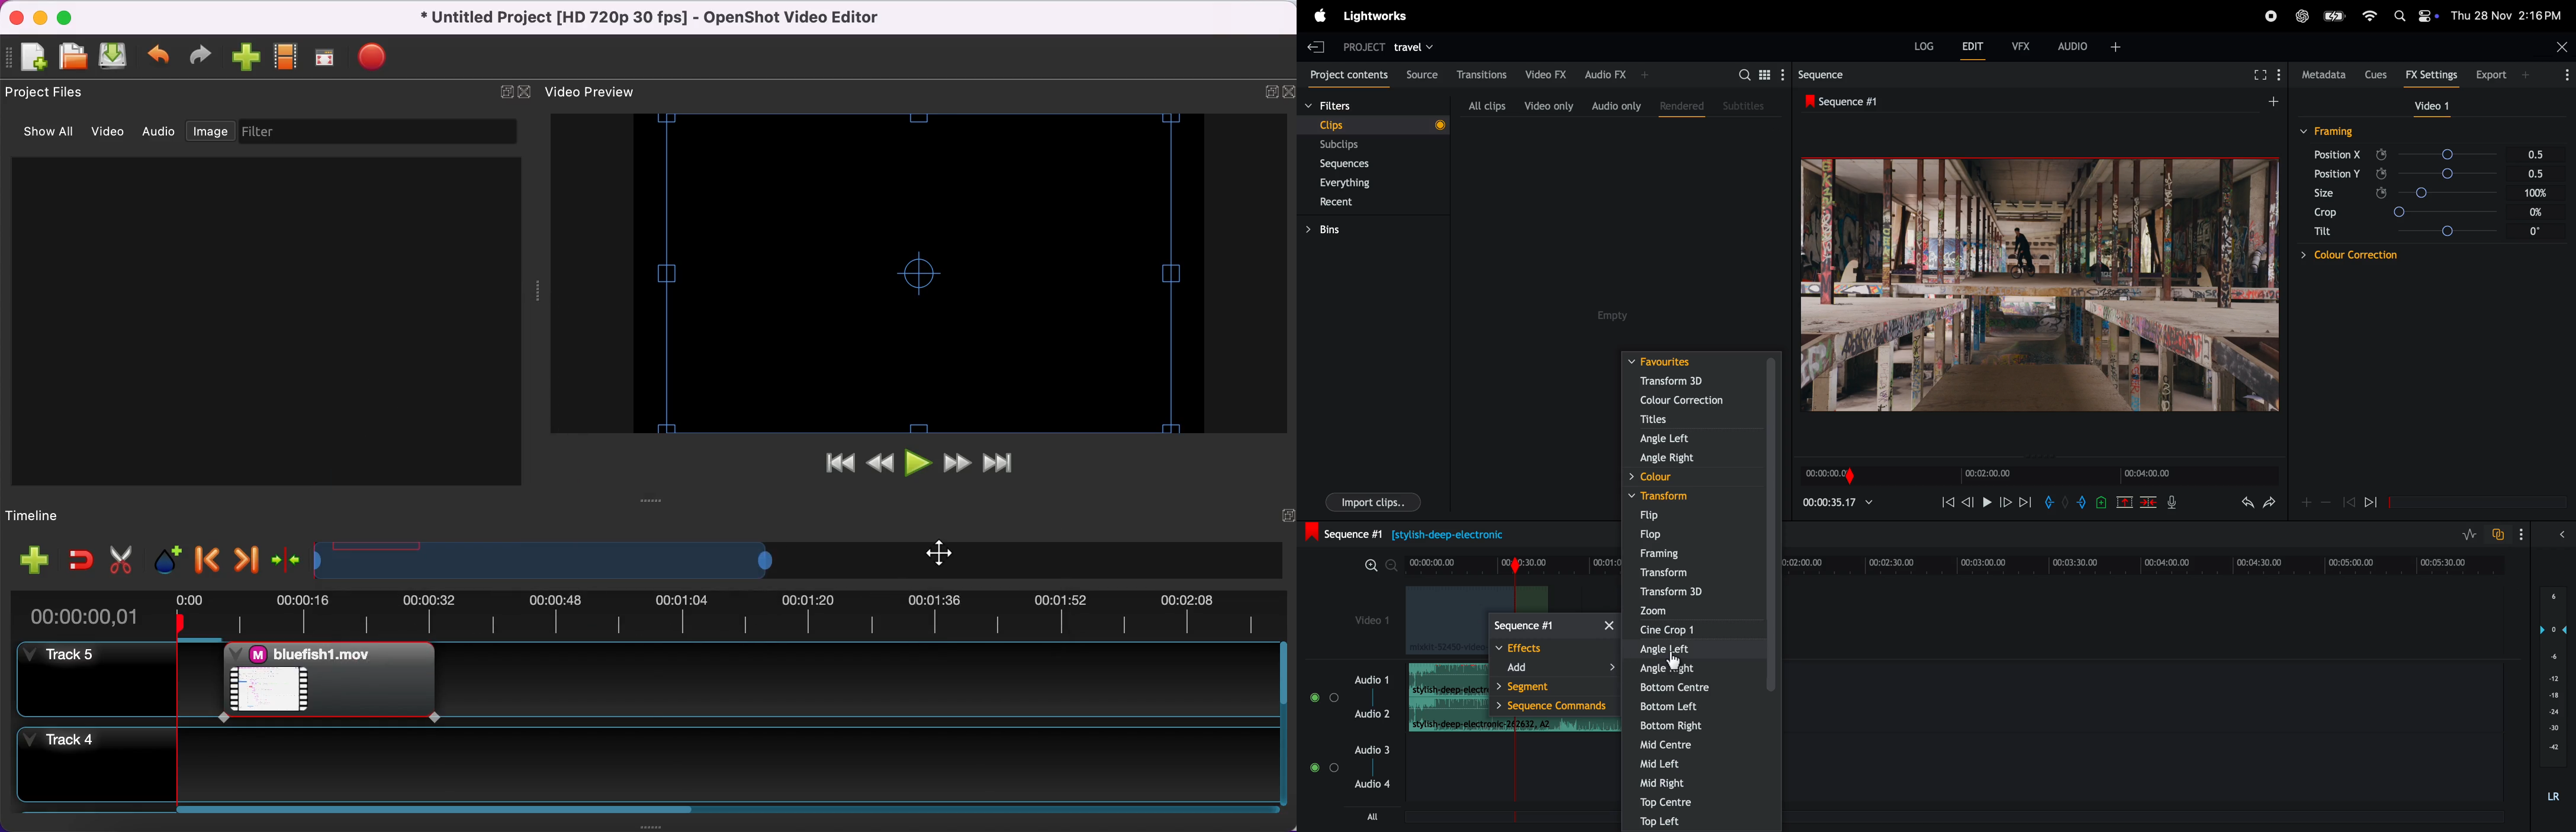  Describe the element at coordinates (686, 19) in the screenshot. I see `title - • Untitled Project [HD 720p 30 fps] - OpenShot Video Editor` at that location.